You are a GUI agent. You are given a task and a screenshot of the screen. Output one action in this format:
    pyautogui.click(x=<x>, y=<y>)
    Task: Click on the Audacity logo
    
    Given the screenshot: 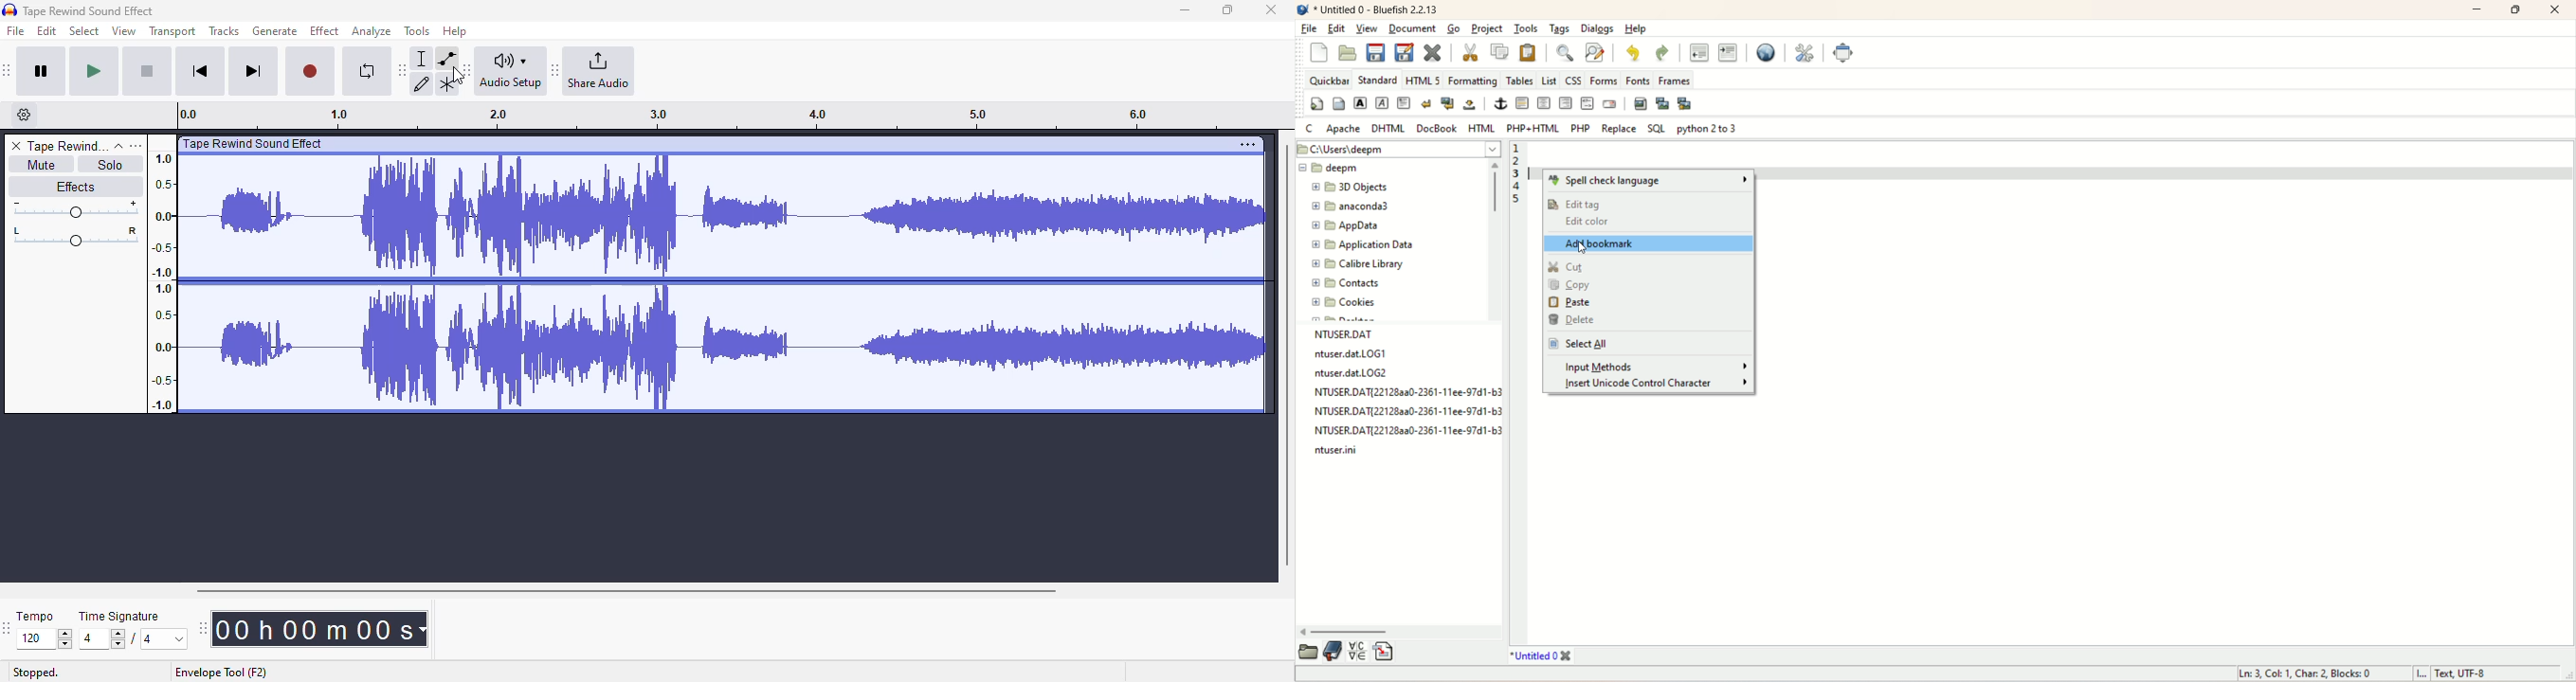 What is the action you would take?
    pyautogui.click(x=9, y=10)
    